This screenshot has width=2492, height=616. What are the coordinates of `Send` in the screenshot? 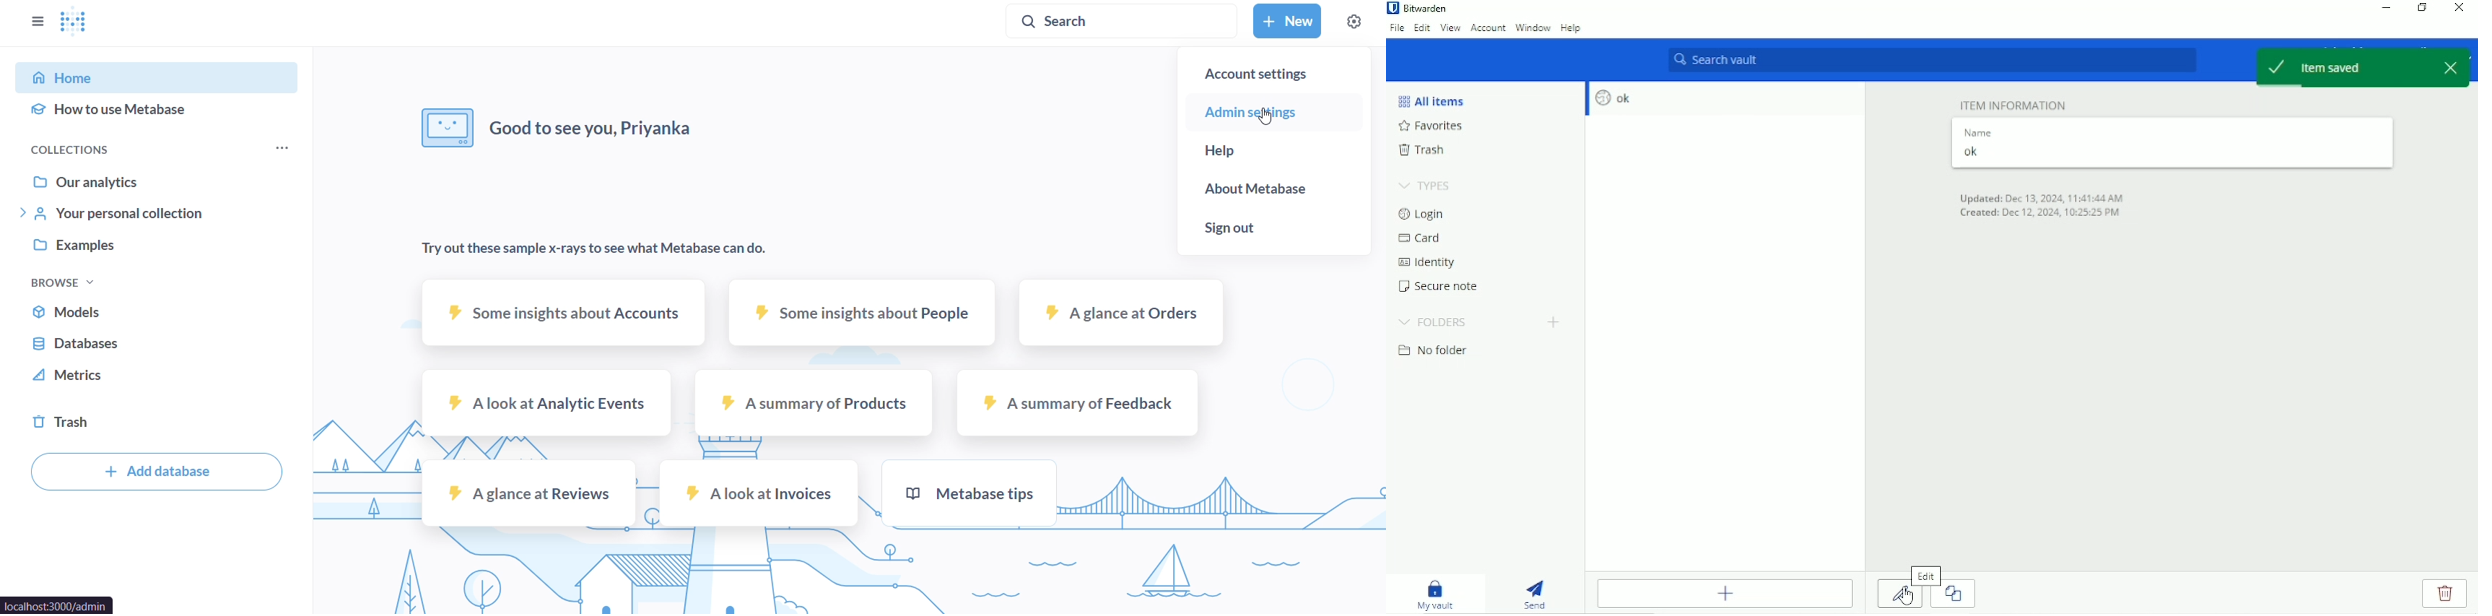 It's located at (1537, 591).